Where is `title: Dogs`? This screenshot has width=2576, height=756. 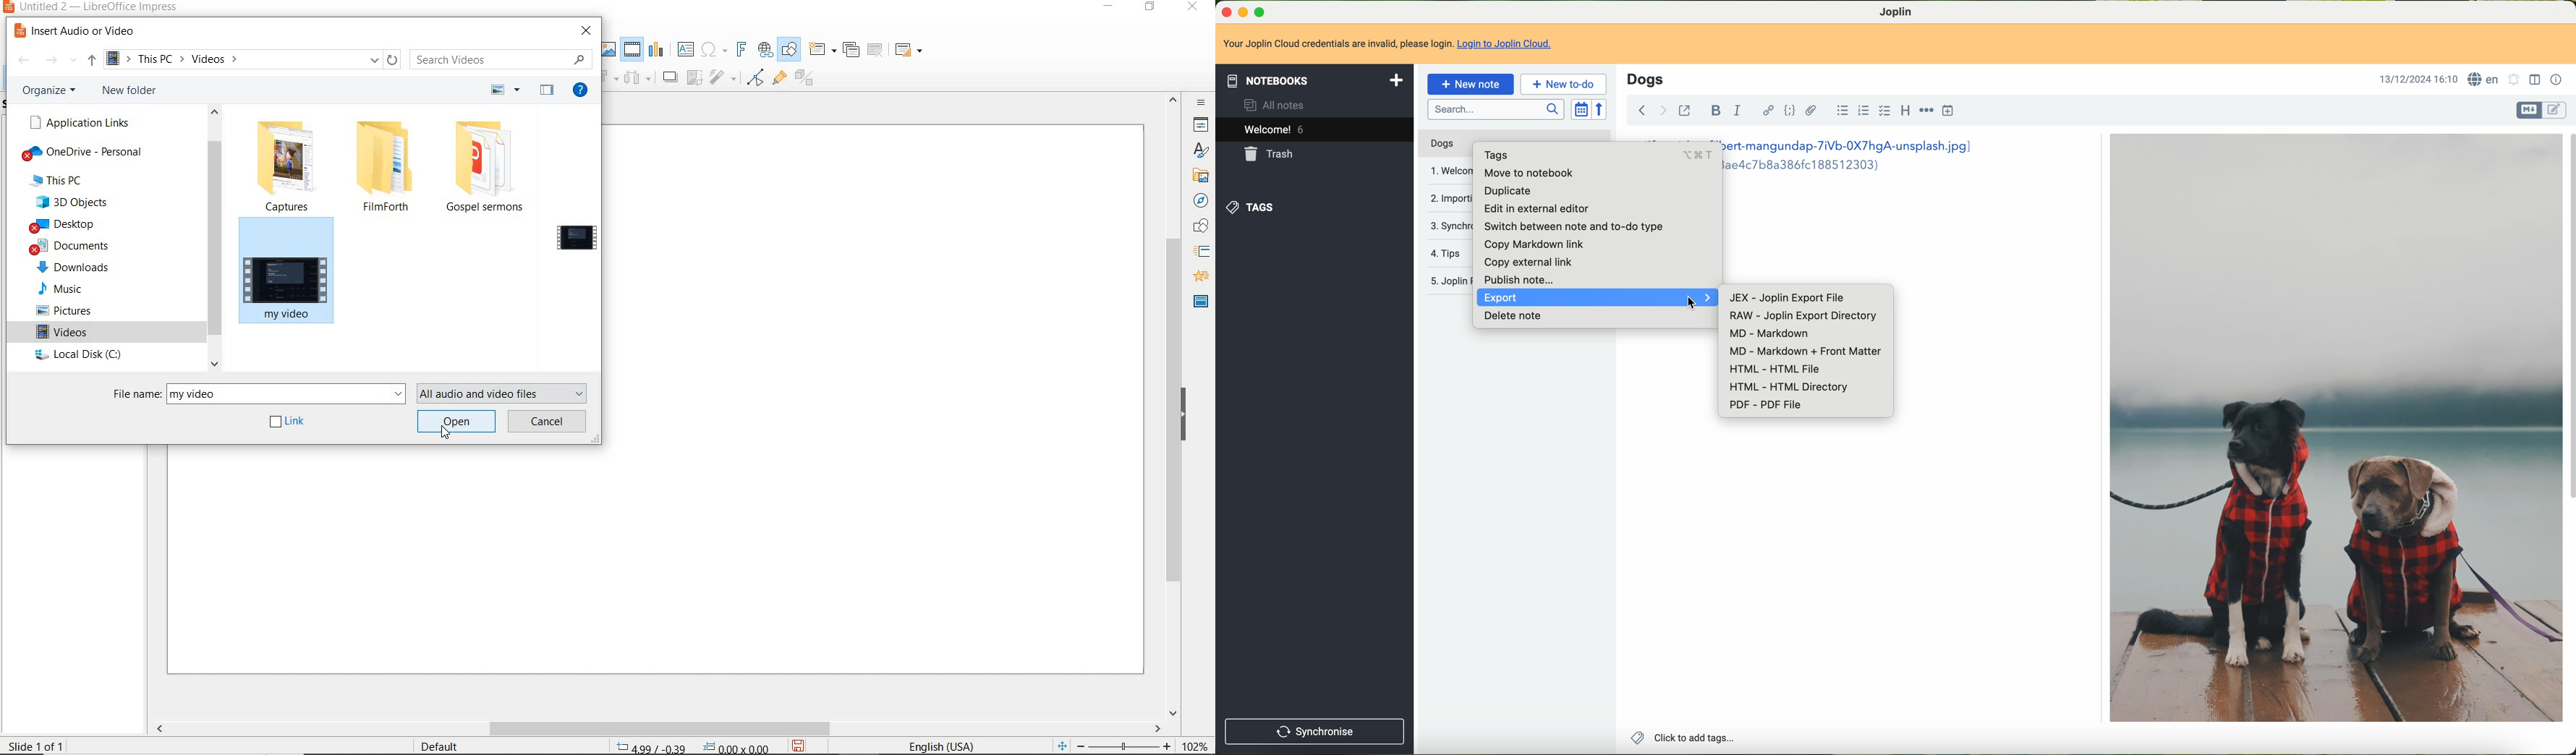 title: Dogs is located at coordinates (1646, 79).